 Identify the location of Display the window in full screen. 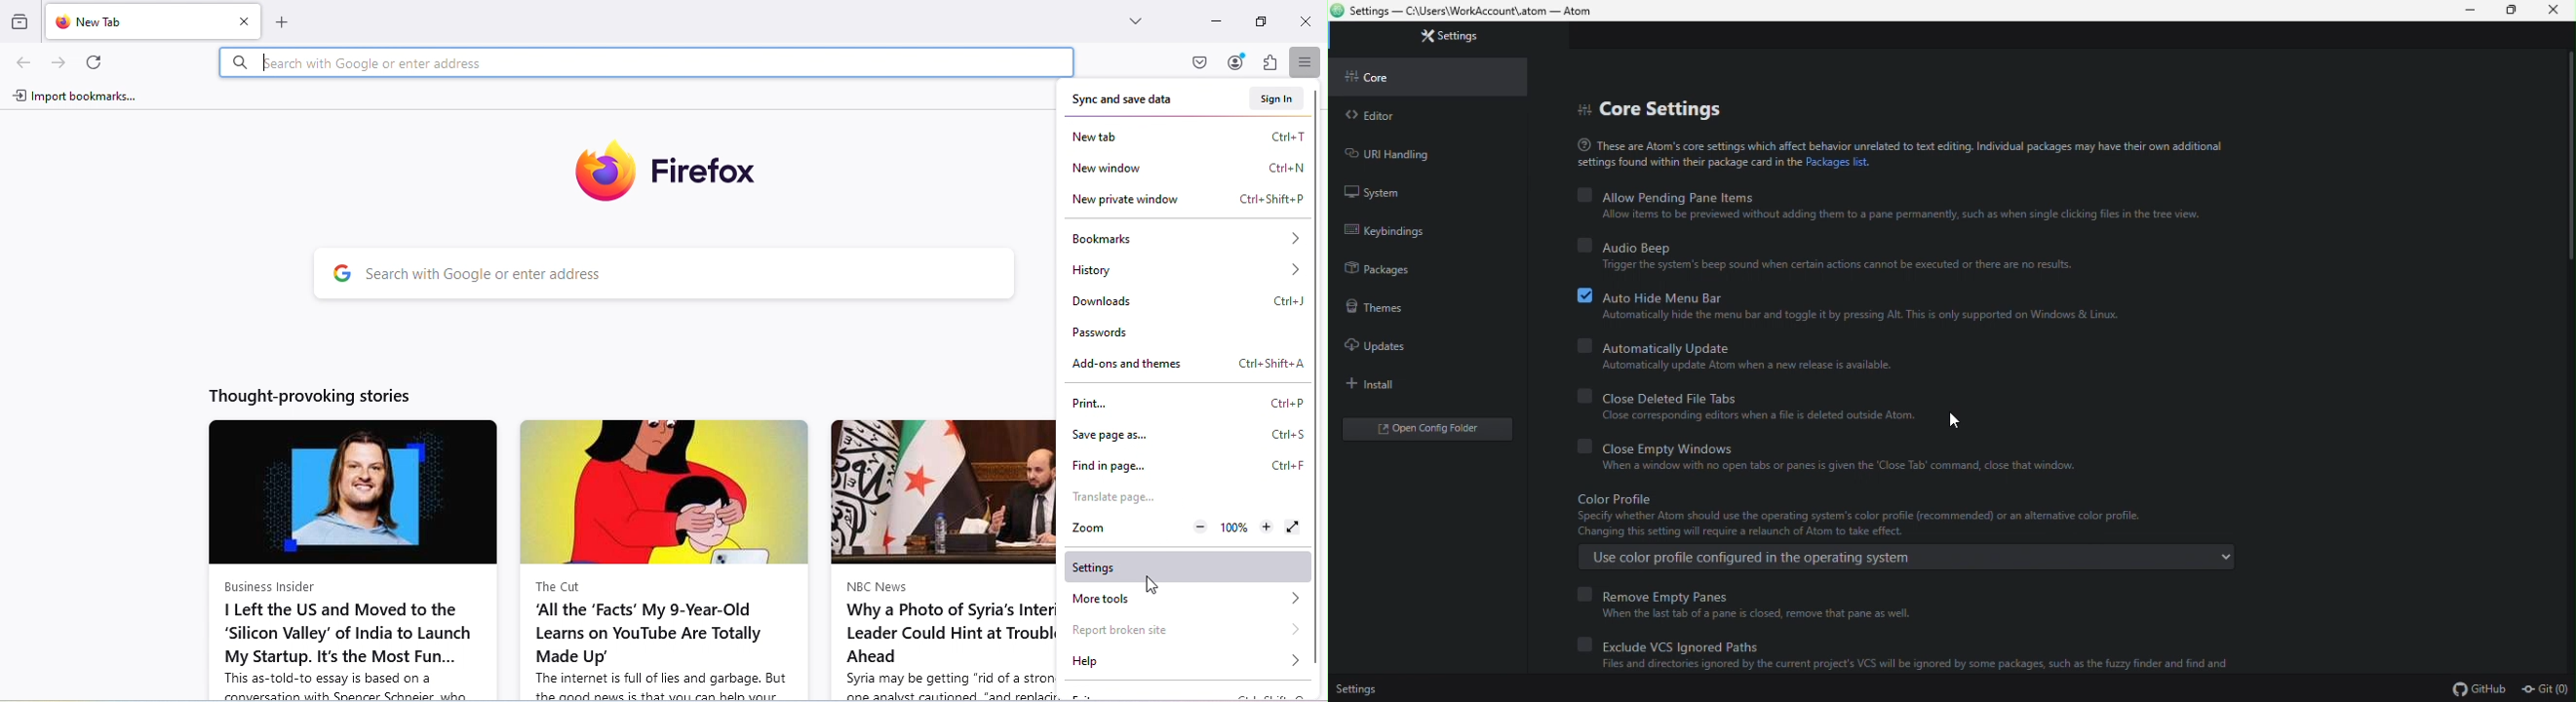
(1292, 528).